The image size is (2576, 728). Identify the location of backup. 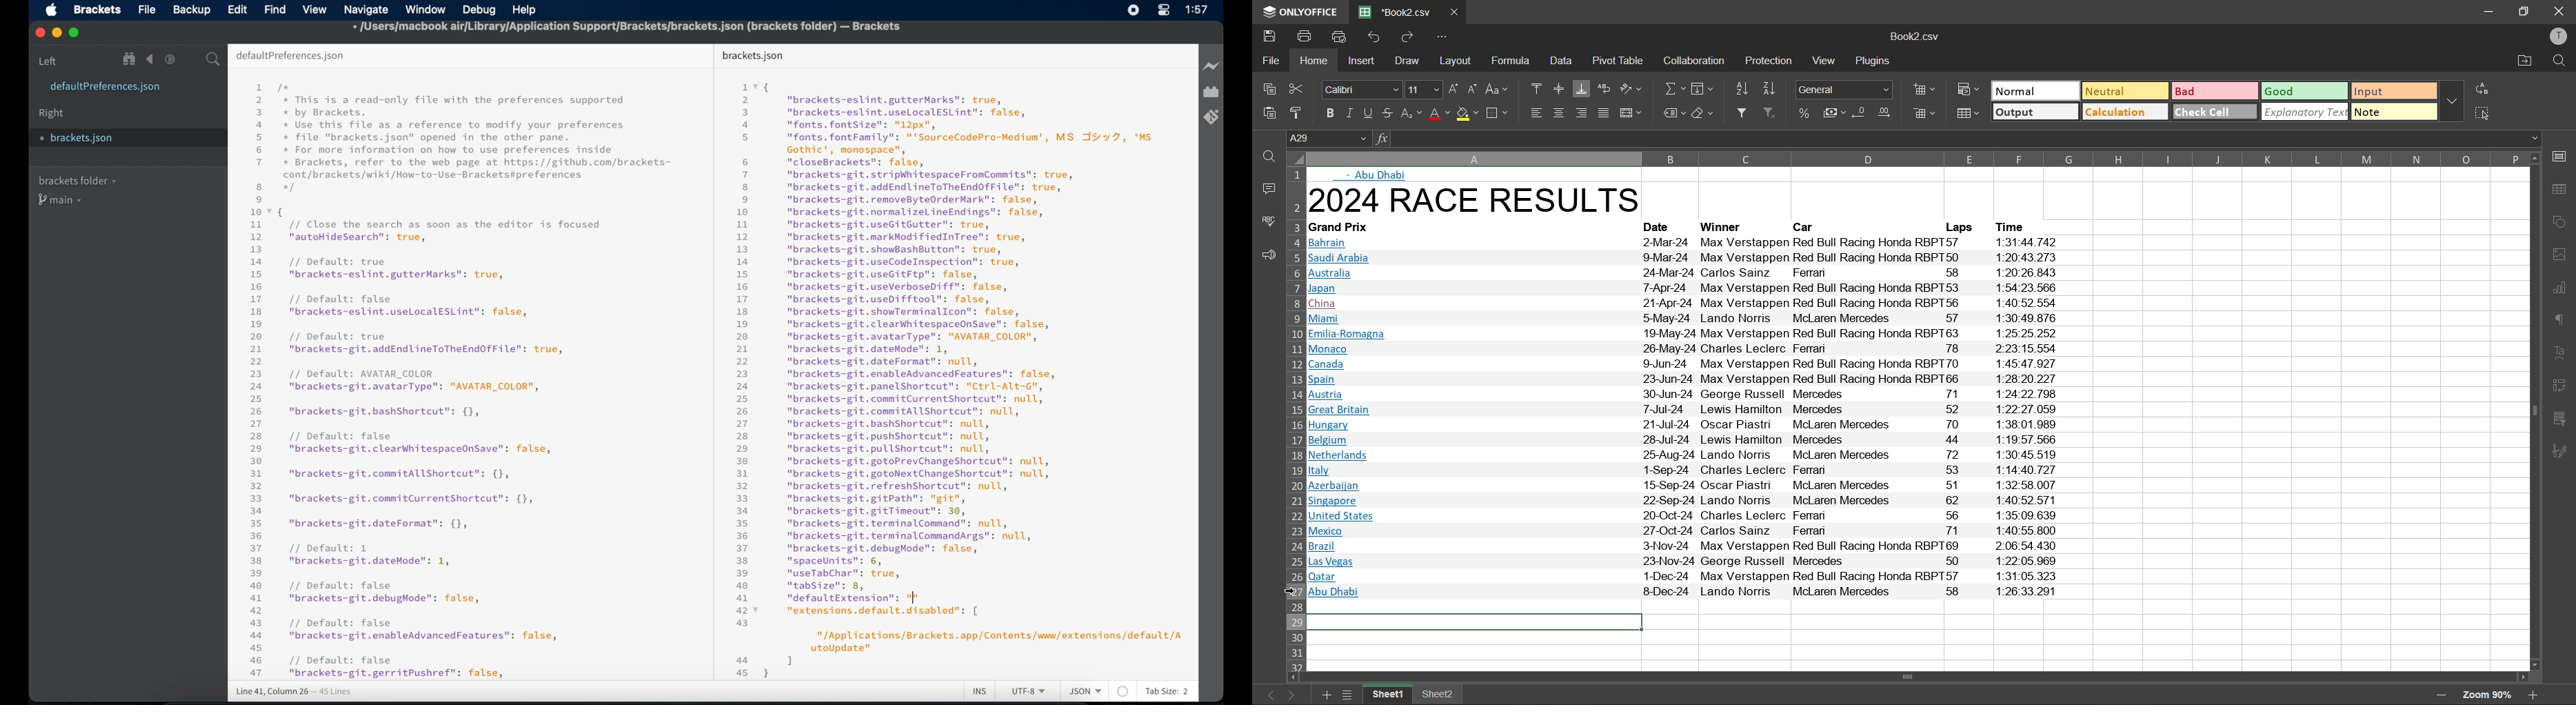
(192, 10).